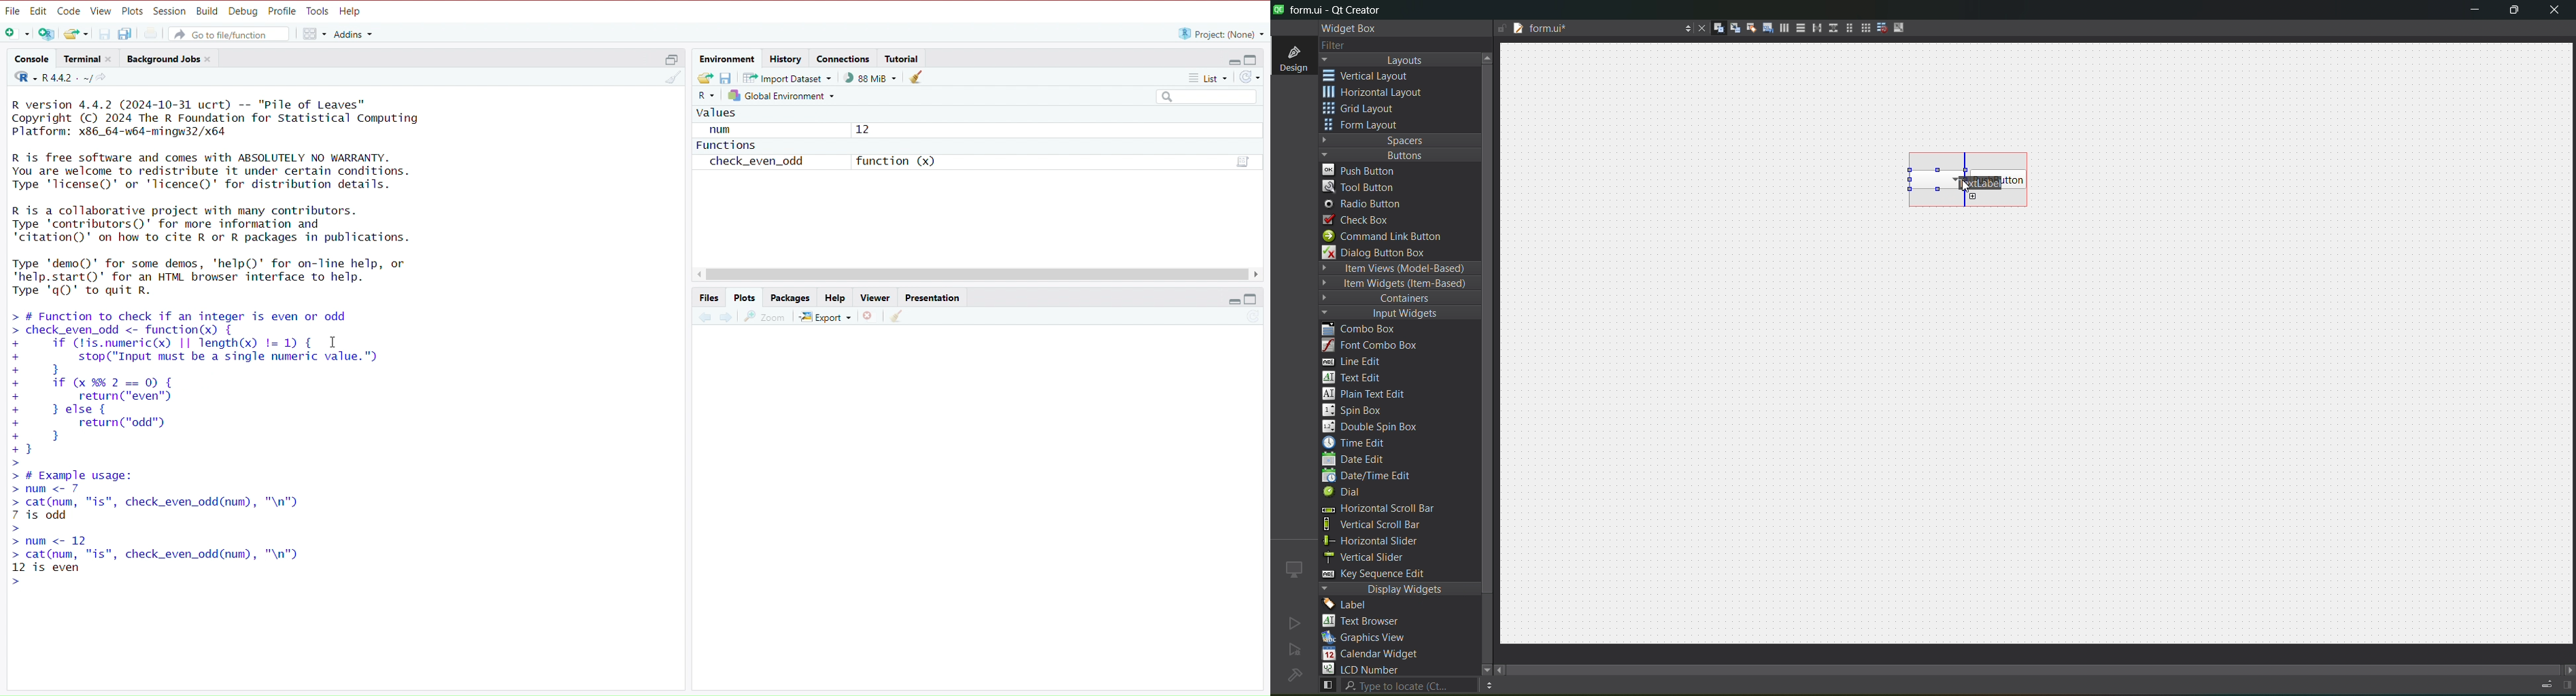 The image size is (2576, 700). Describe the element at coordinates (2568, 671) in the screenshot. I see `move right` at that location.